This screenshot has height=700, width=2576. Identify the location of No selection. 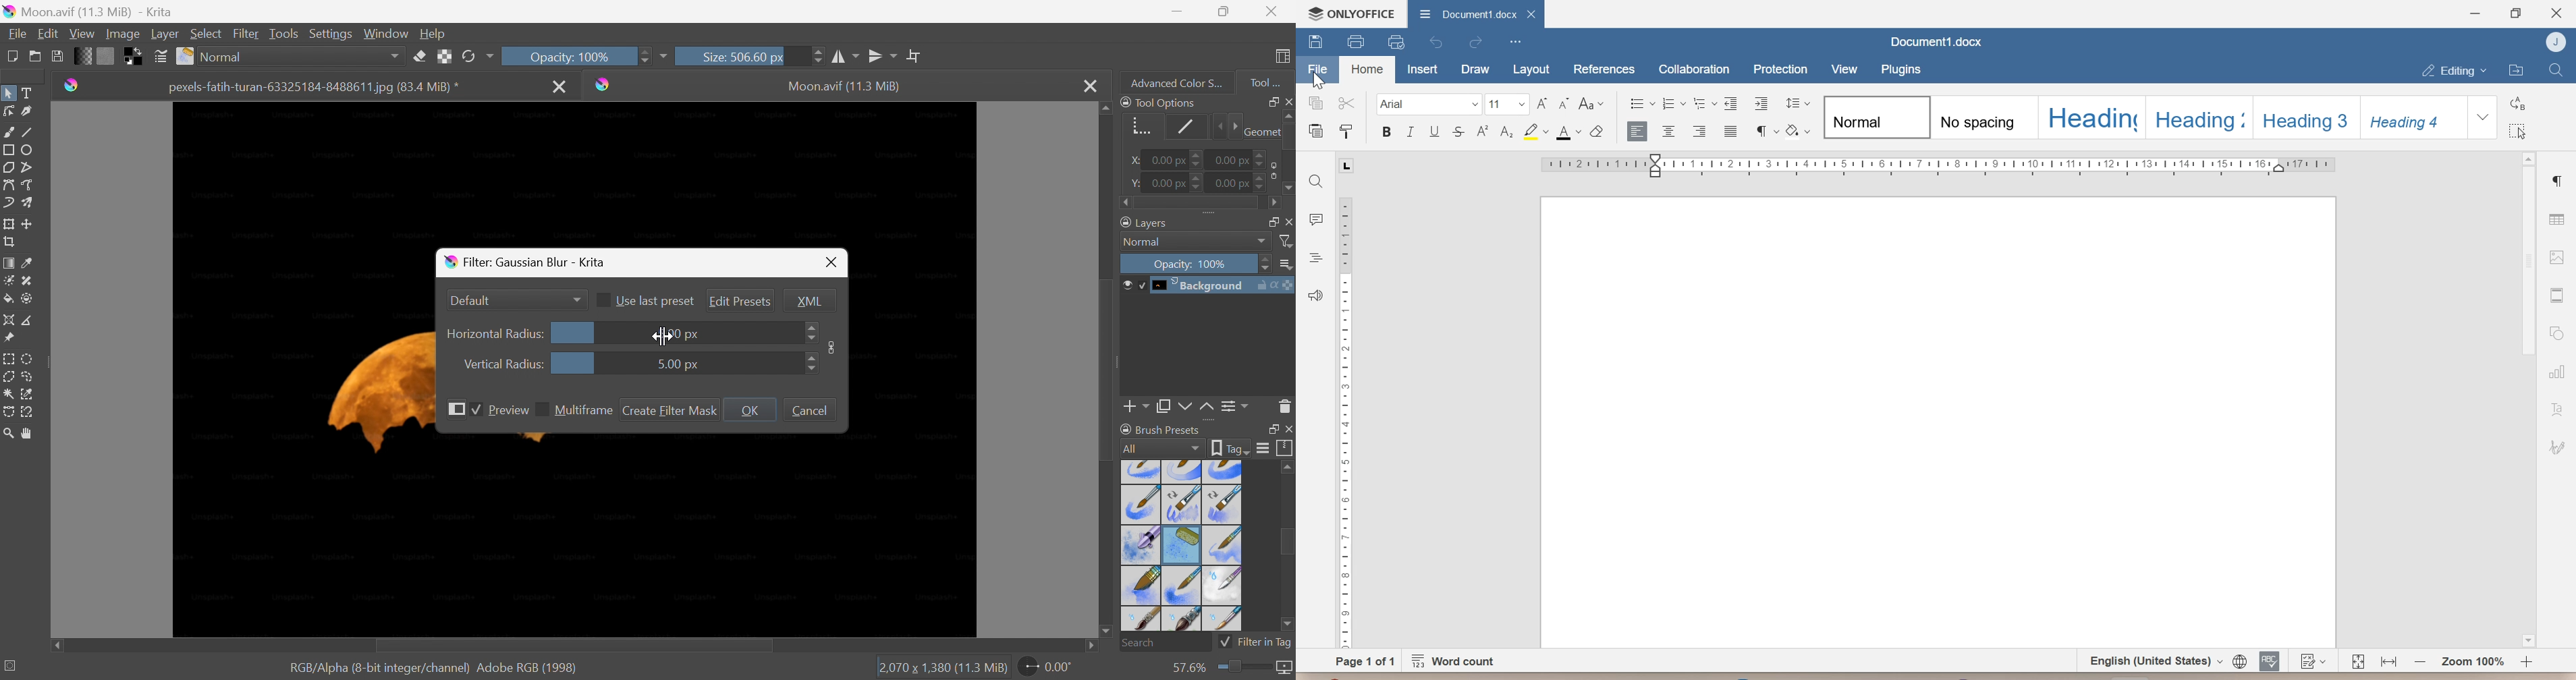
(11, 665).